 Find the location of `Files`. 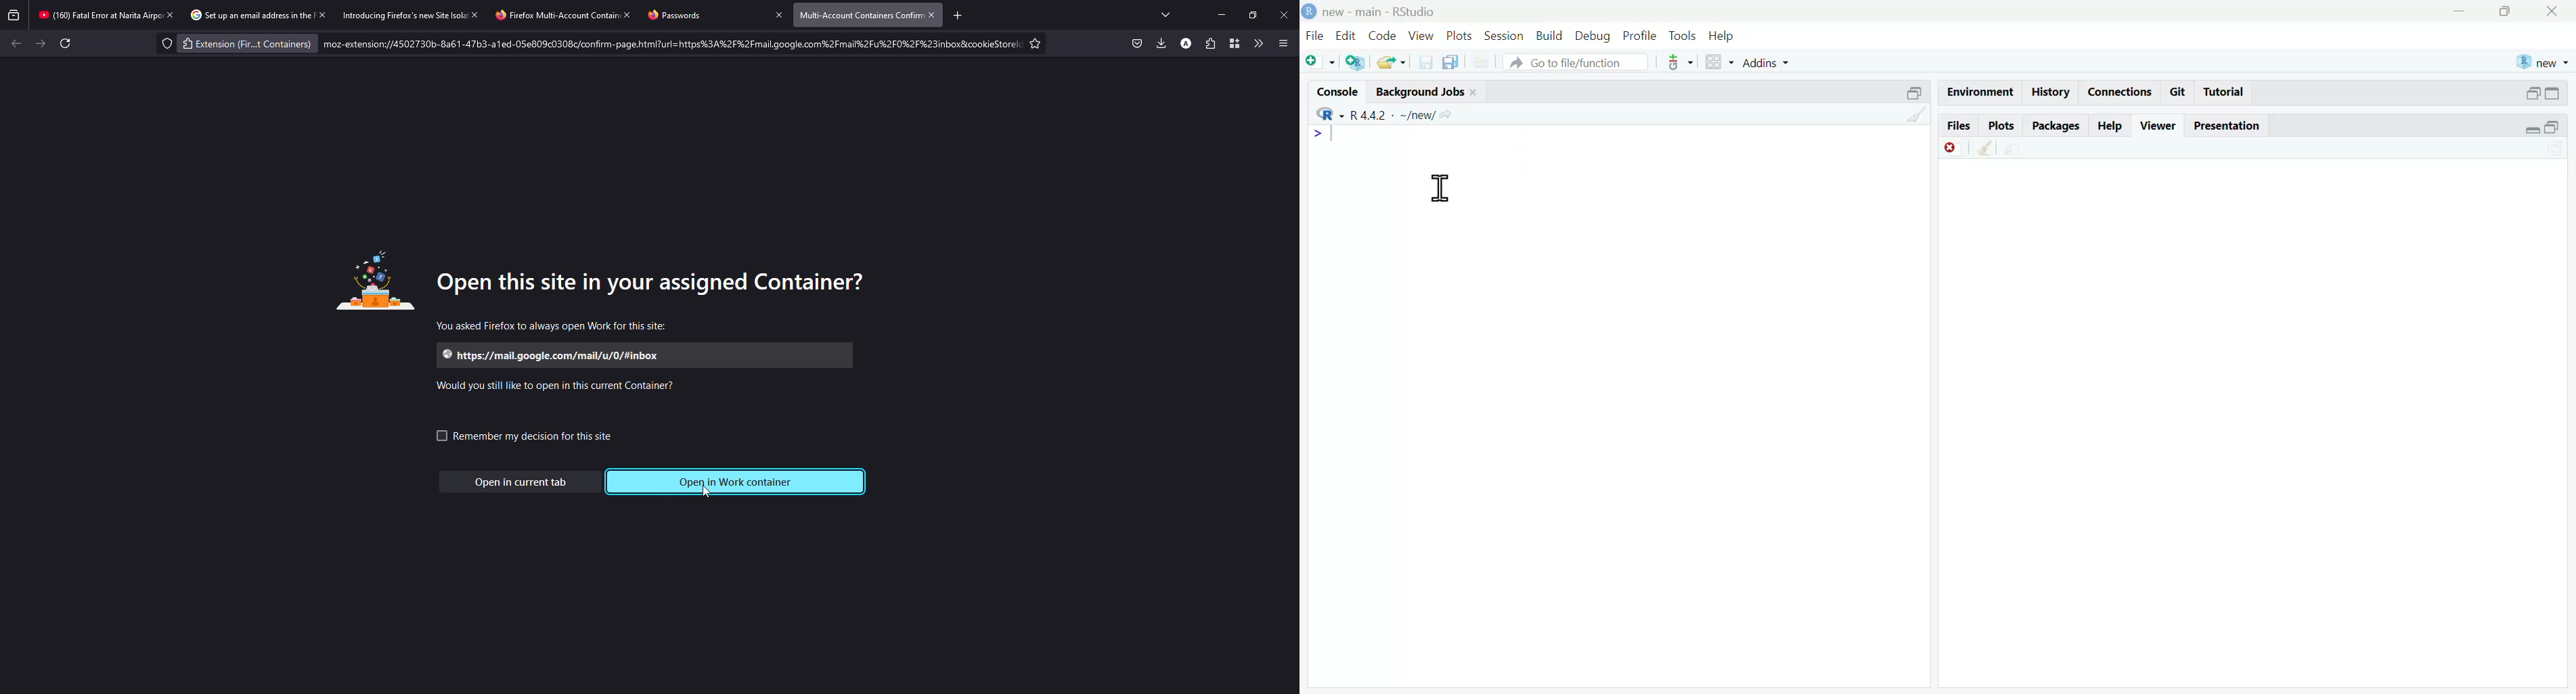

Files is located at coordinates (1959, 126).